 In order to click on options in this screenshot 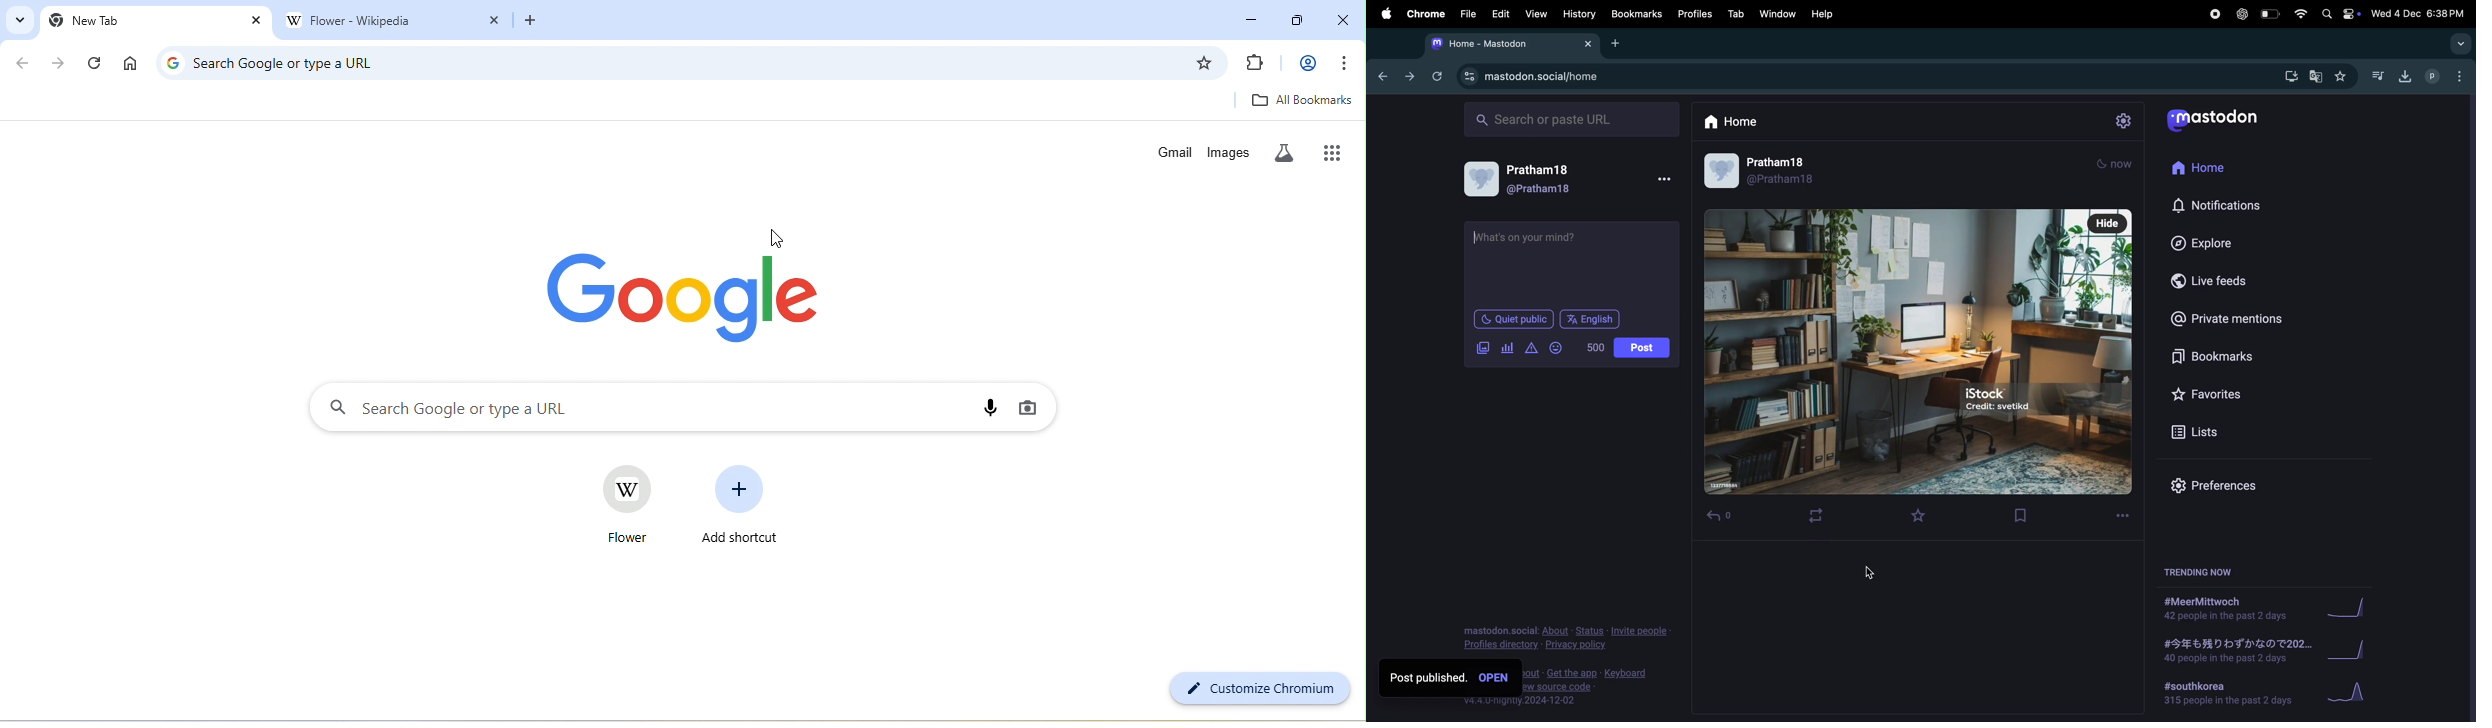, I will do `click(1662, 182)`.